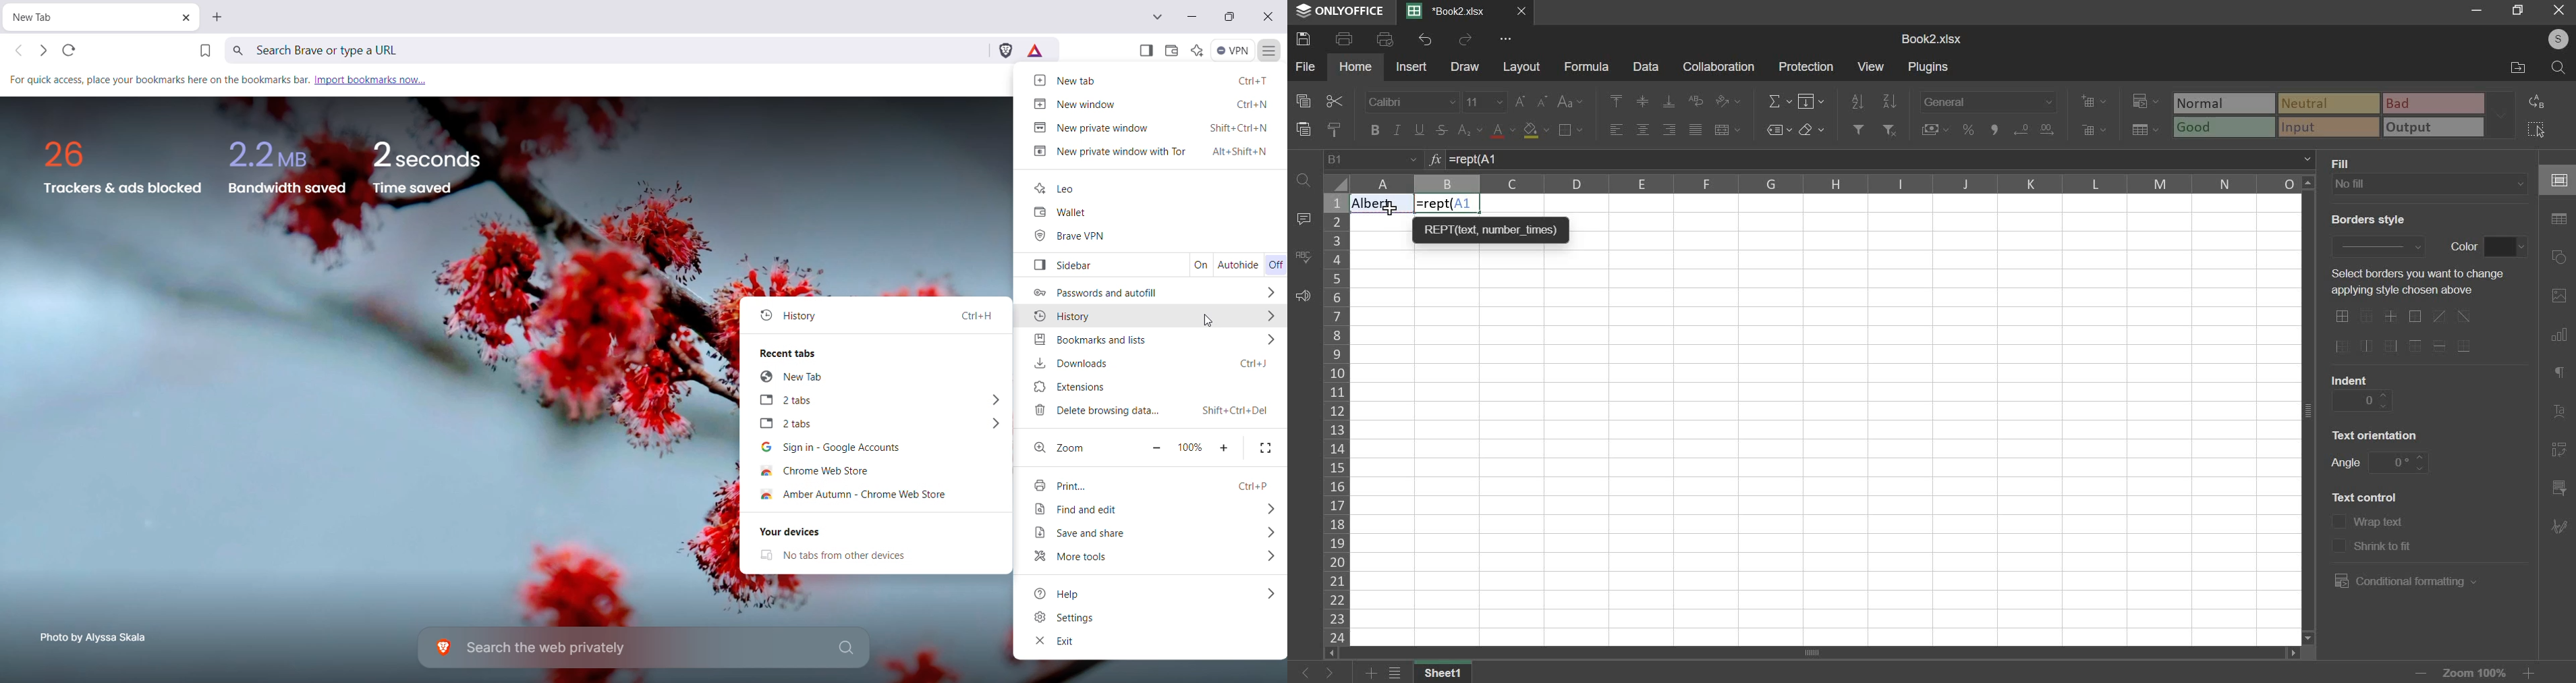 This screenshot has width=2576, height=700. Describe the element at coordinates (1465, 66) in the screenshot. I see `draw` at that location.